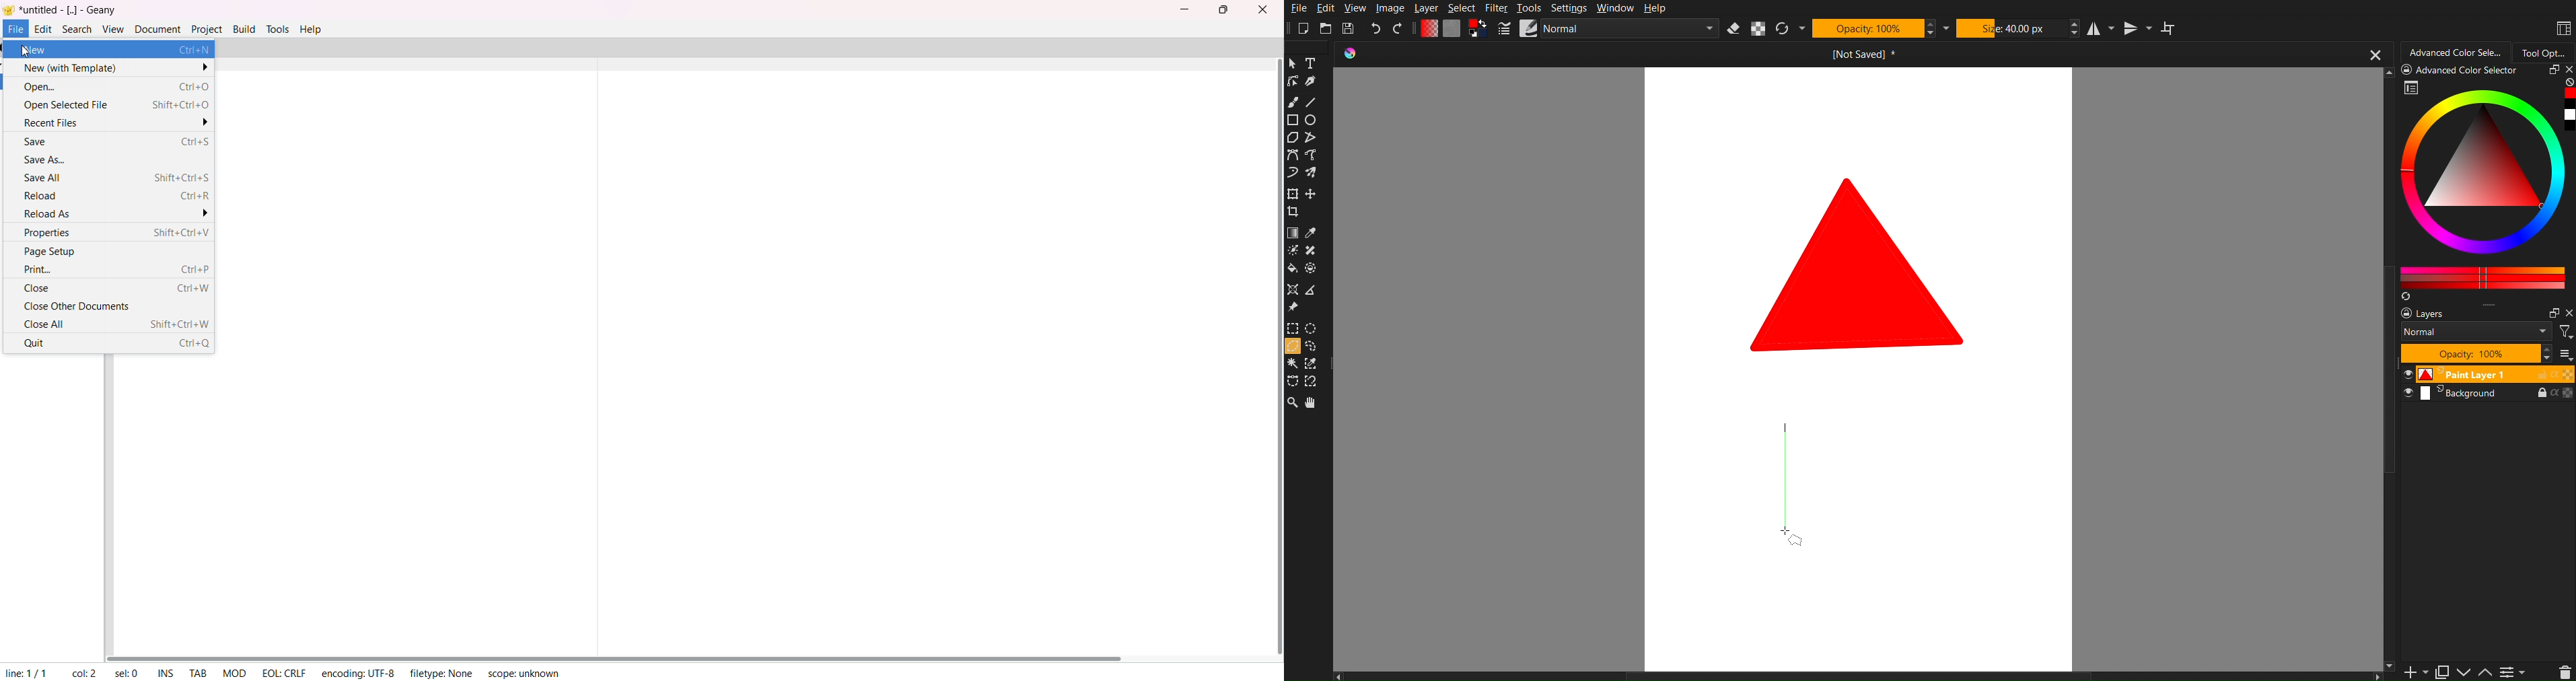 The image size is (2576, 700). Describe the element at coordinates (442, 673) in the screenshot. I see `filetype: None` at that location.